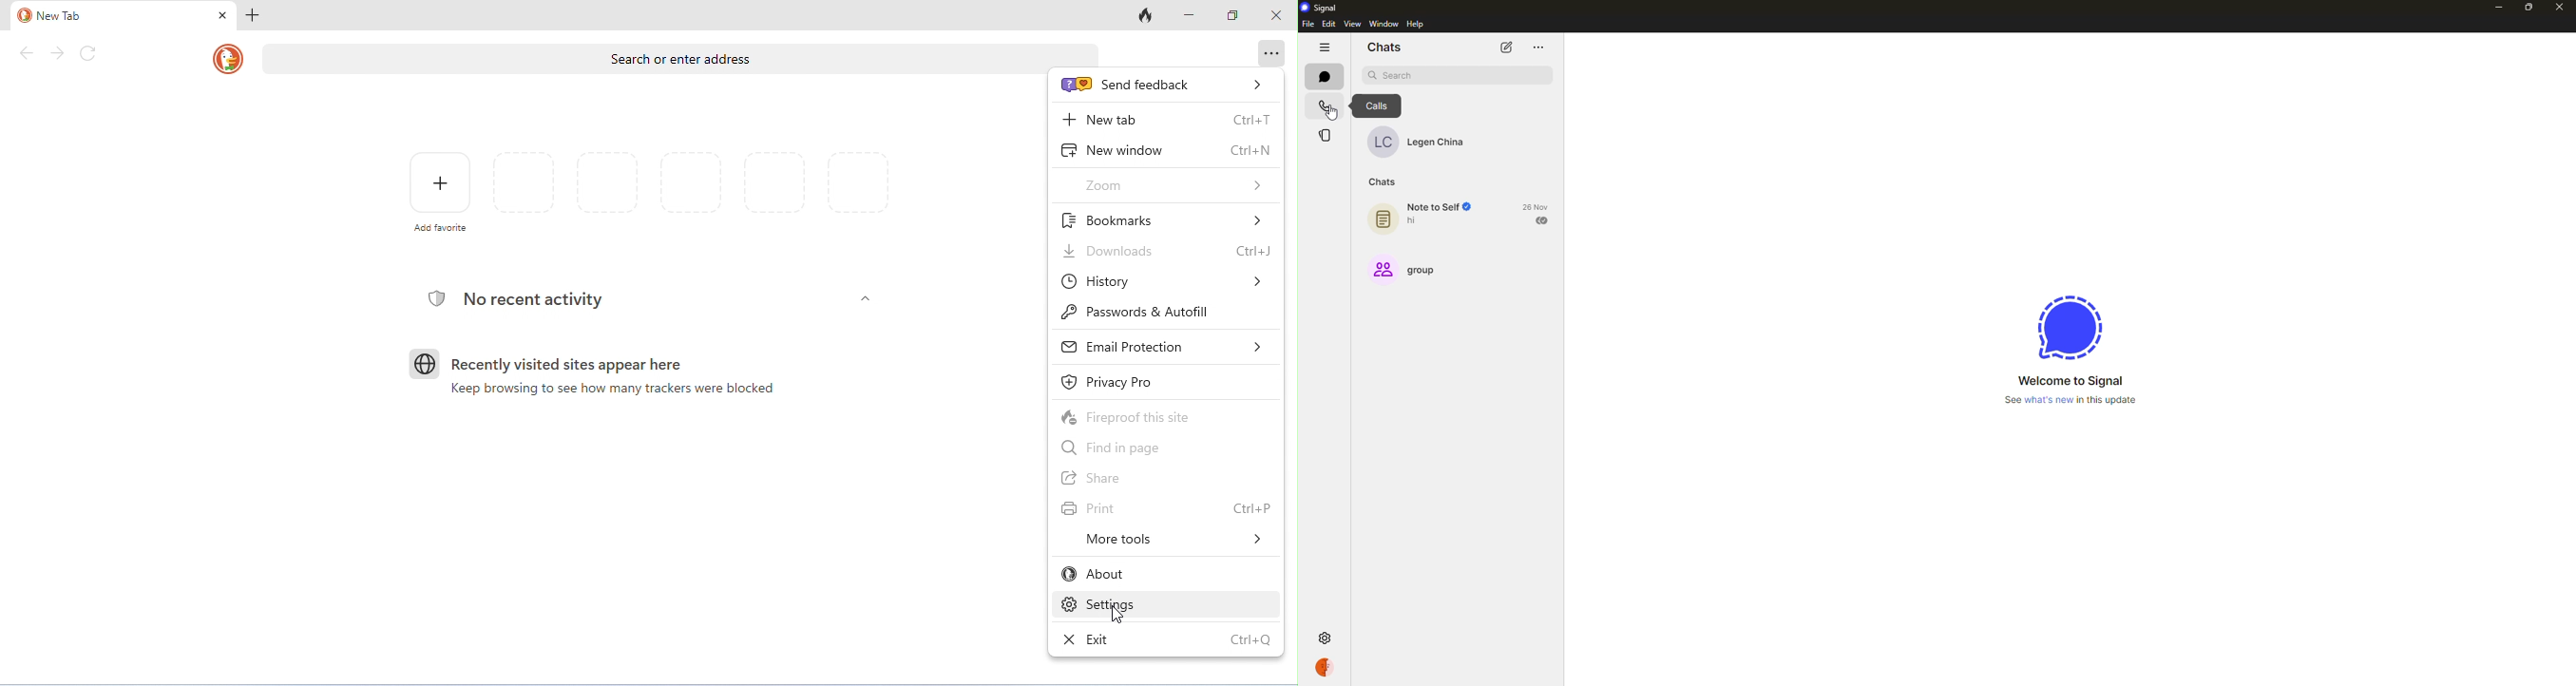 The image size is (2576, 700). I want to click on maximize, so click(2529, 7).